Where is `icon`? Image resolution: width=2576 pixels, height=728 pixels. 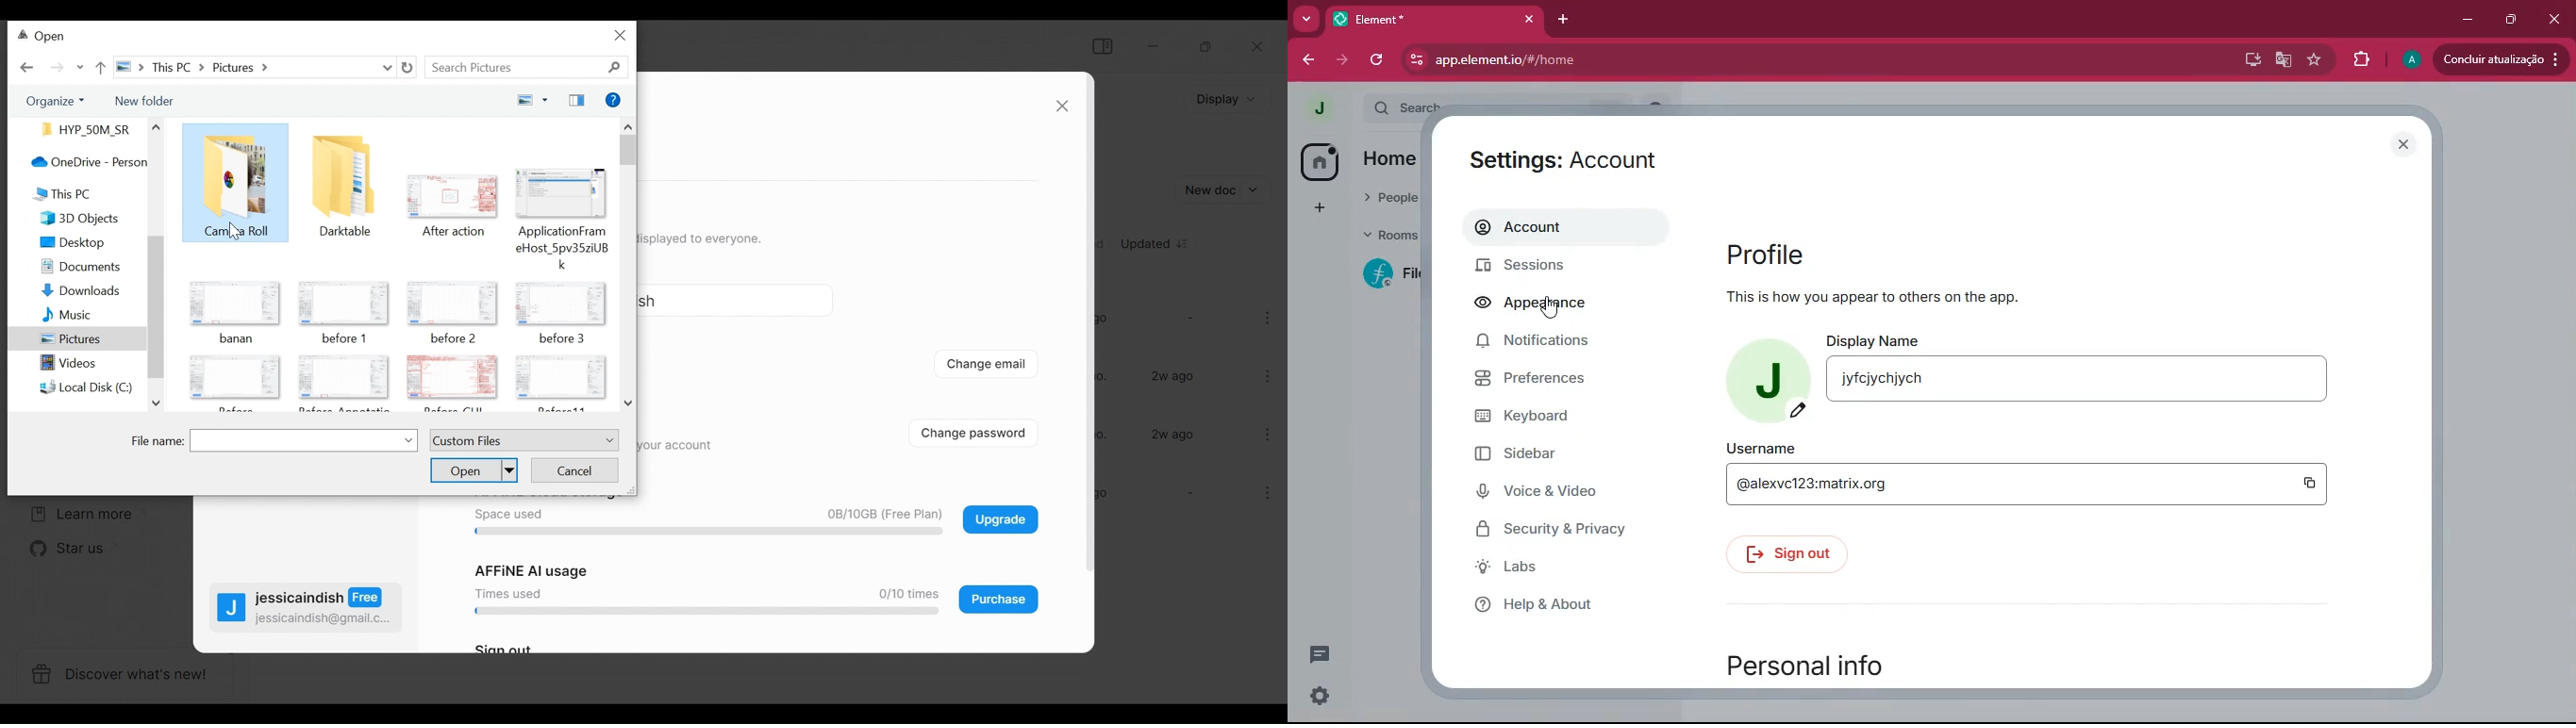
icon is located at coordinates (563, 379).